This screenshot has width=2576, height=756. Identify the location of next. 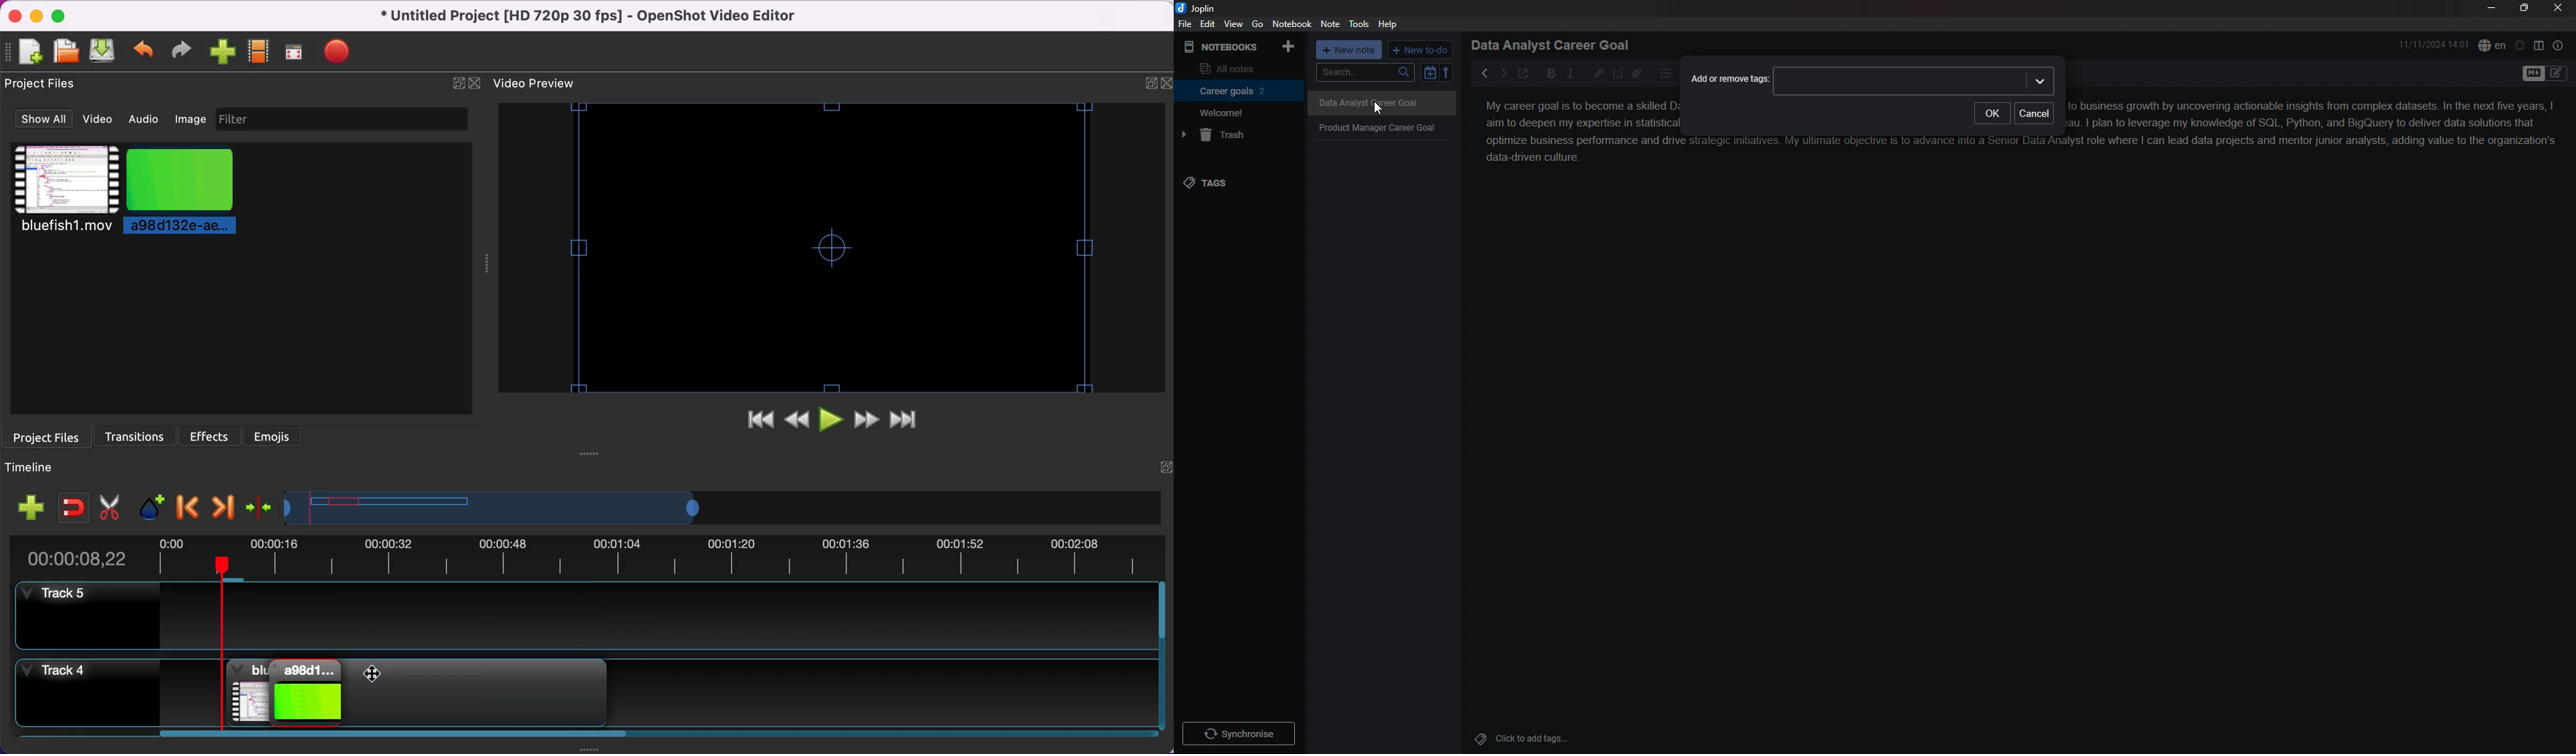
(1503, 74).